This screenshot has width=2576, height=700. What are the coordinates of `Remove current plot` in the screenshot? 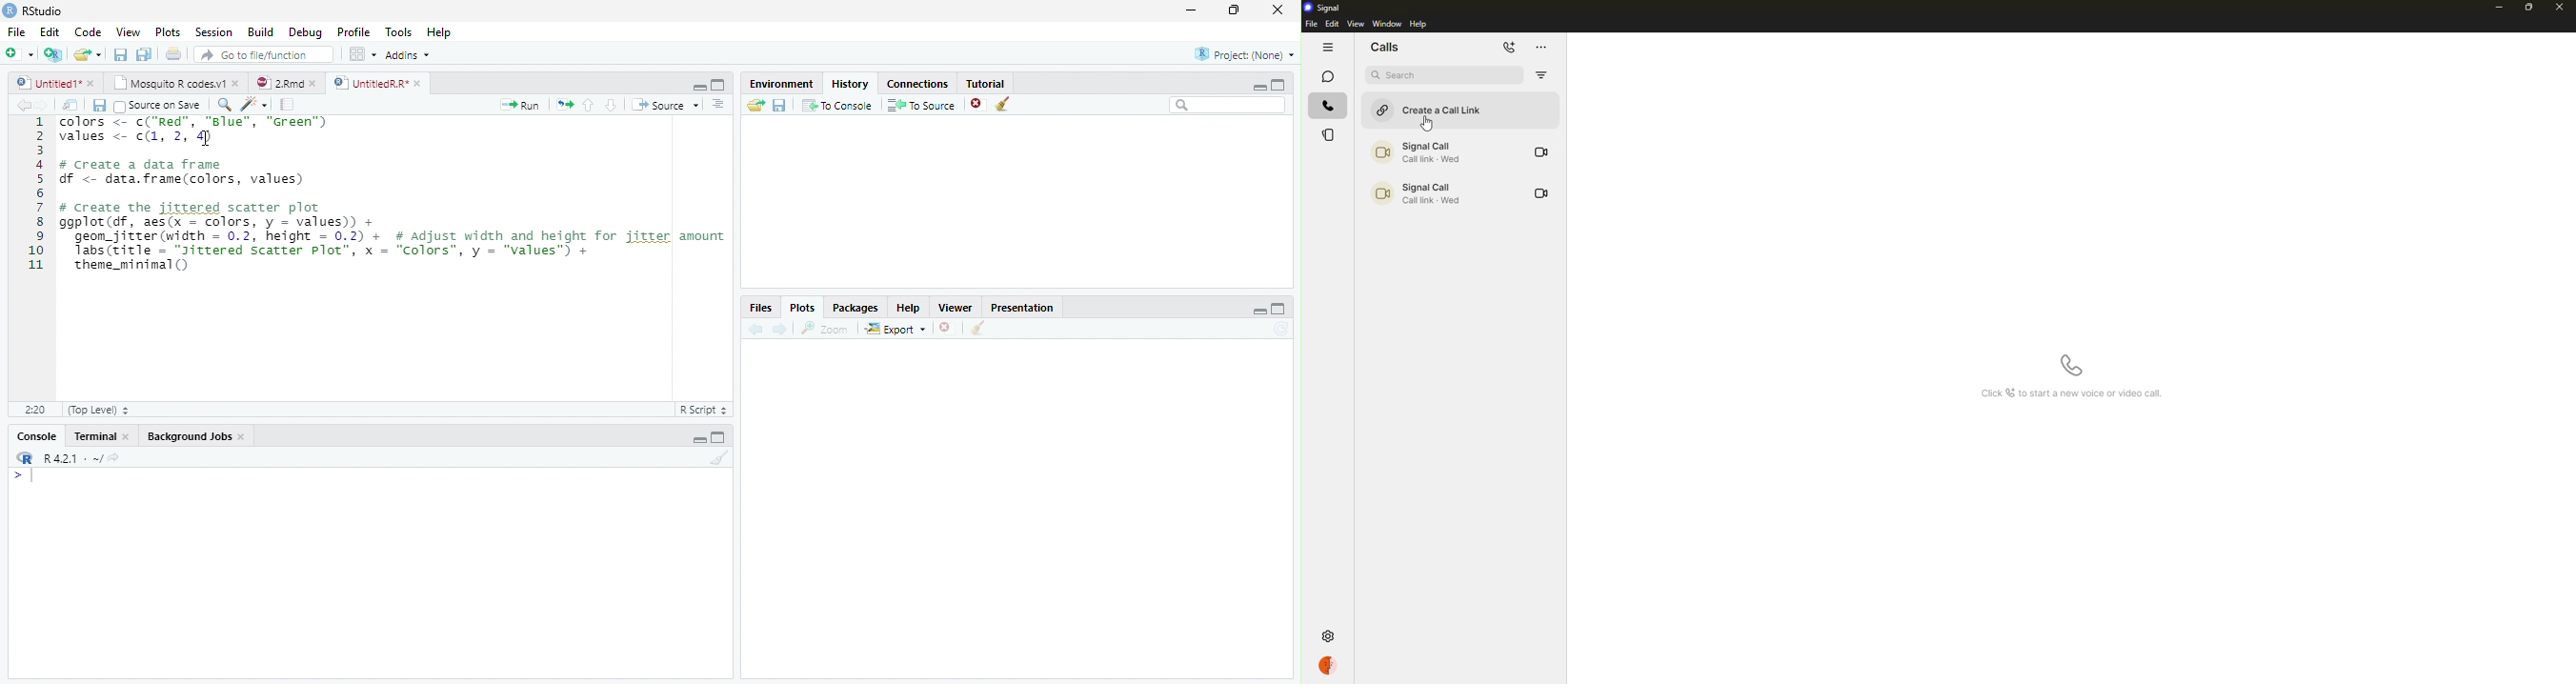 It's located at (947, 329).